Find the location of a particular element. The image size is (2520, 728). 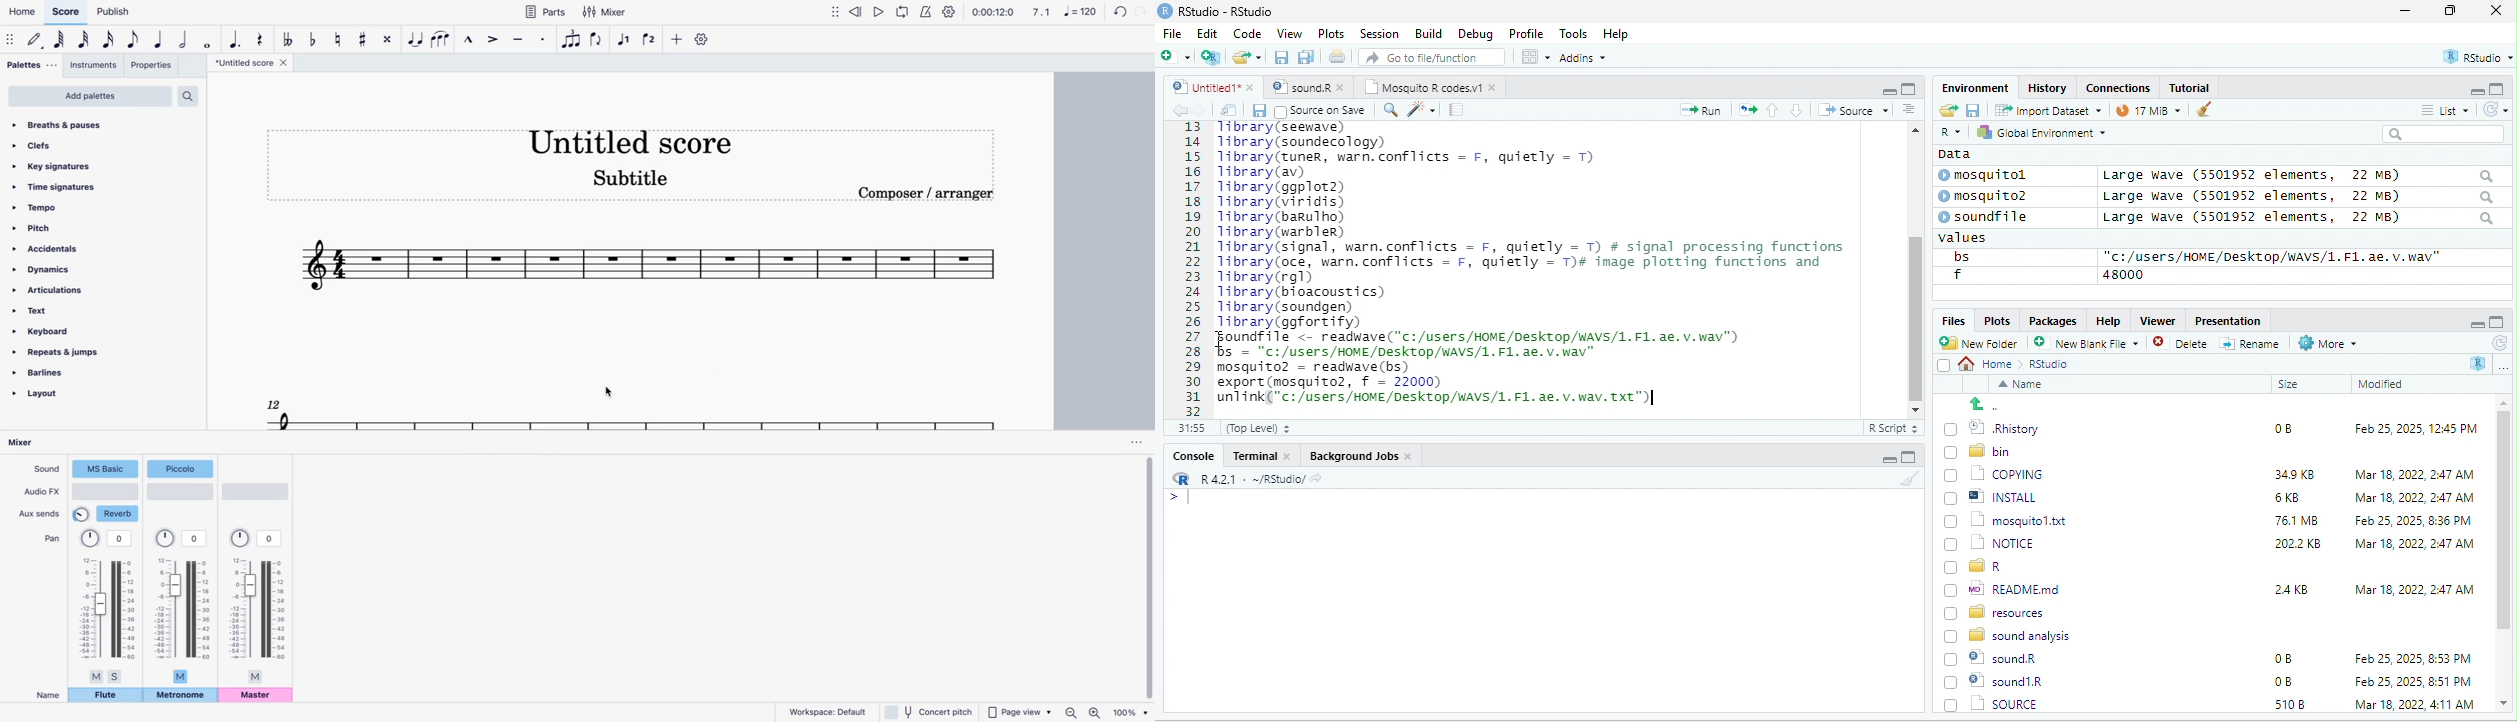

audio type is located at coordinates (254, 493).